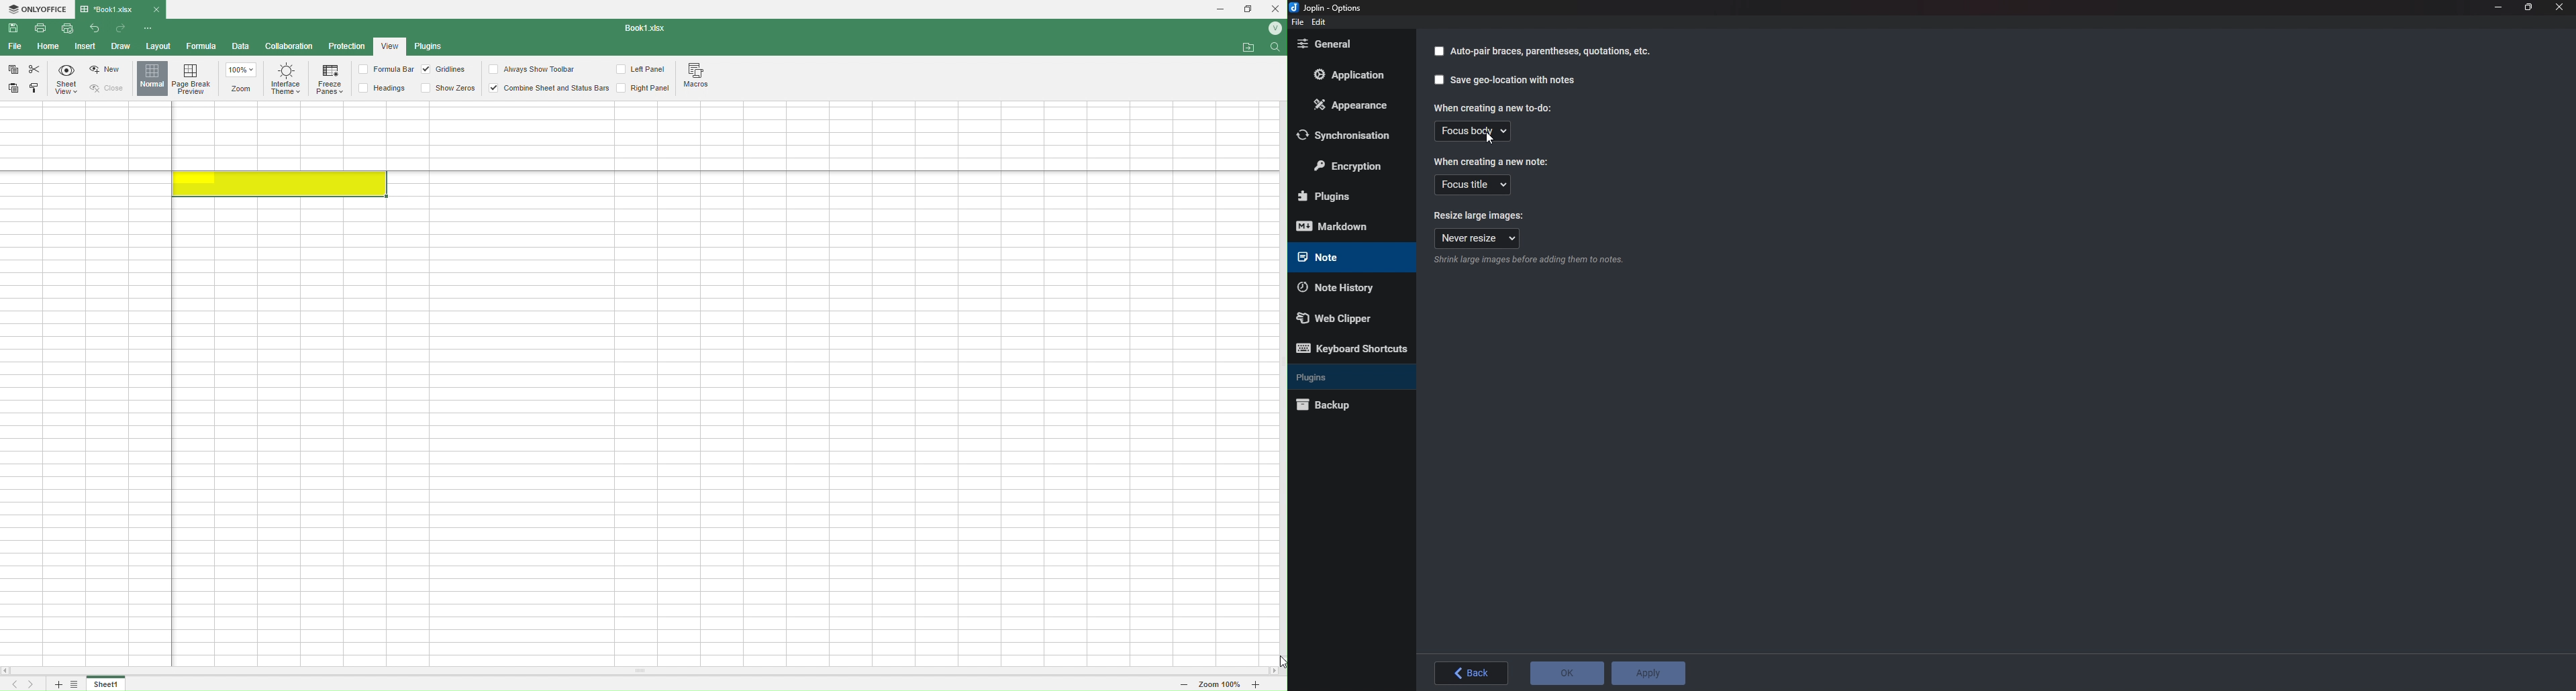 This screenshot has width=2576, height=700. Describe the element at coordinates (1473, 131) in the screenshot. I see `Focus body` at that location.